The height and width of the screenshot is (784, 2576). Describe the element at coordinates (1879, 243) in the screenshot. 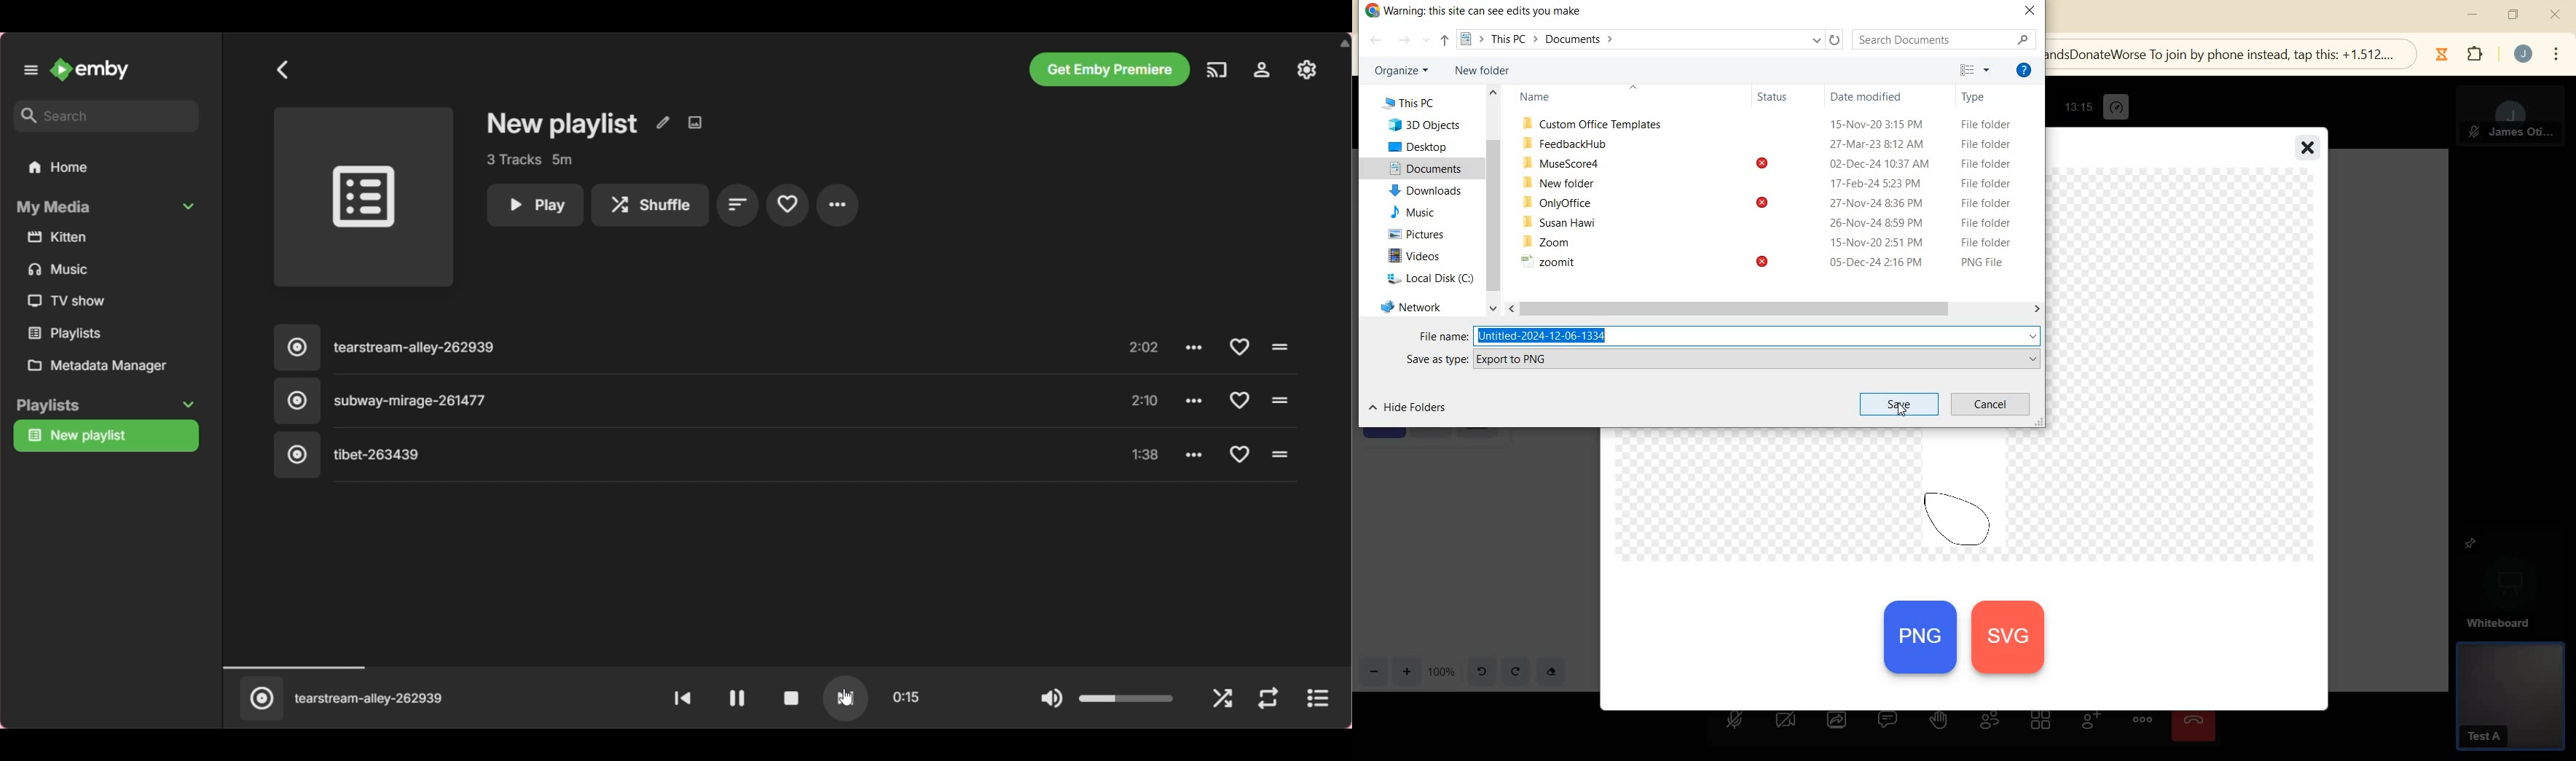

I see `15-Nov-20 2:51 PM` at that location.